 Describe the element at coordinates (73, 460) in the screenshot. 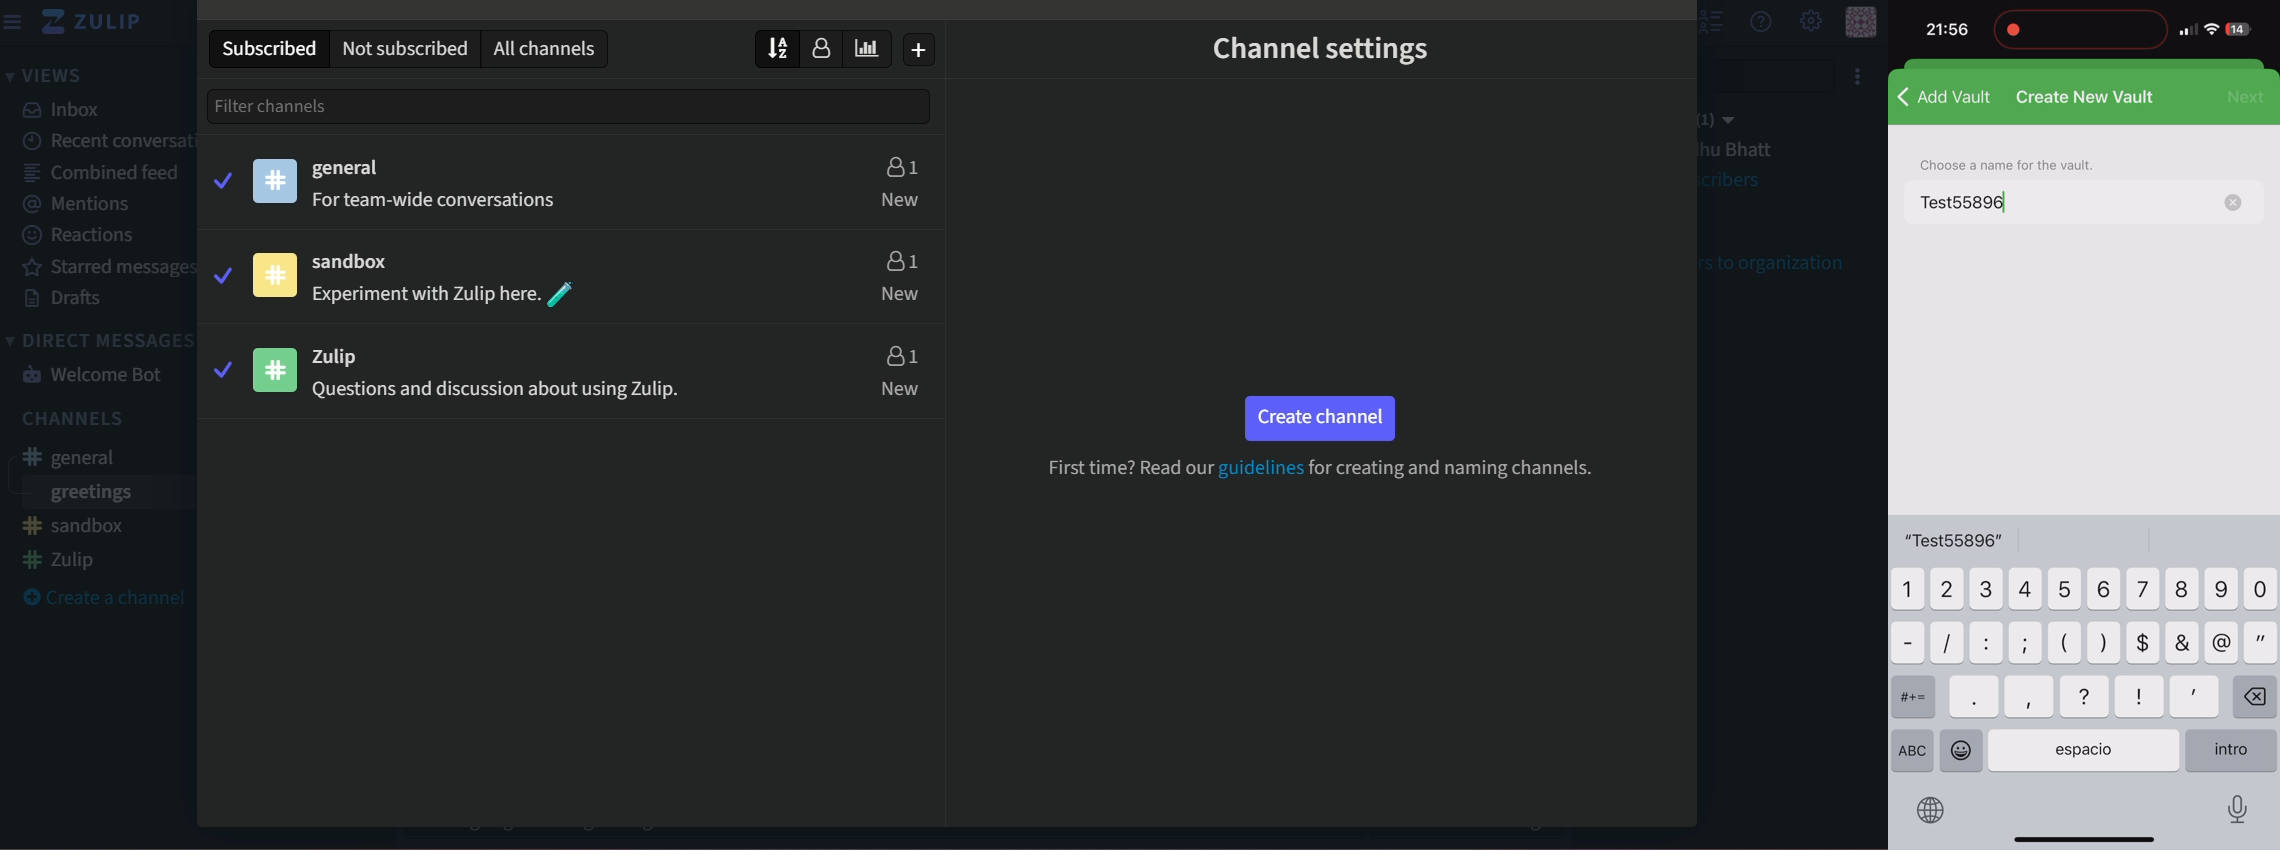

I see `general` at that location.